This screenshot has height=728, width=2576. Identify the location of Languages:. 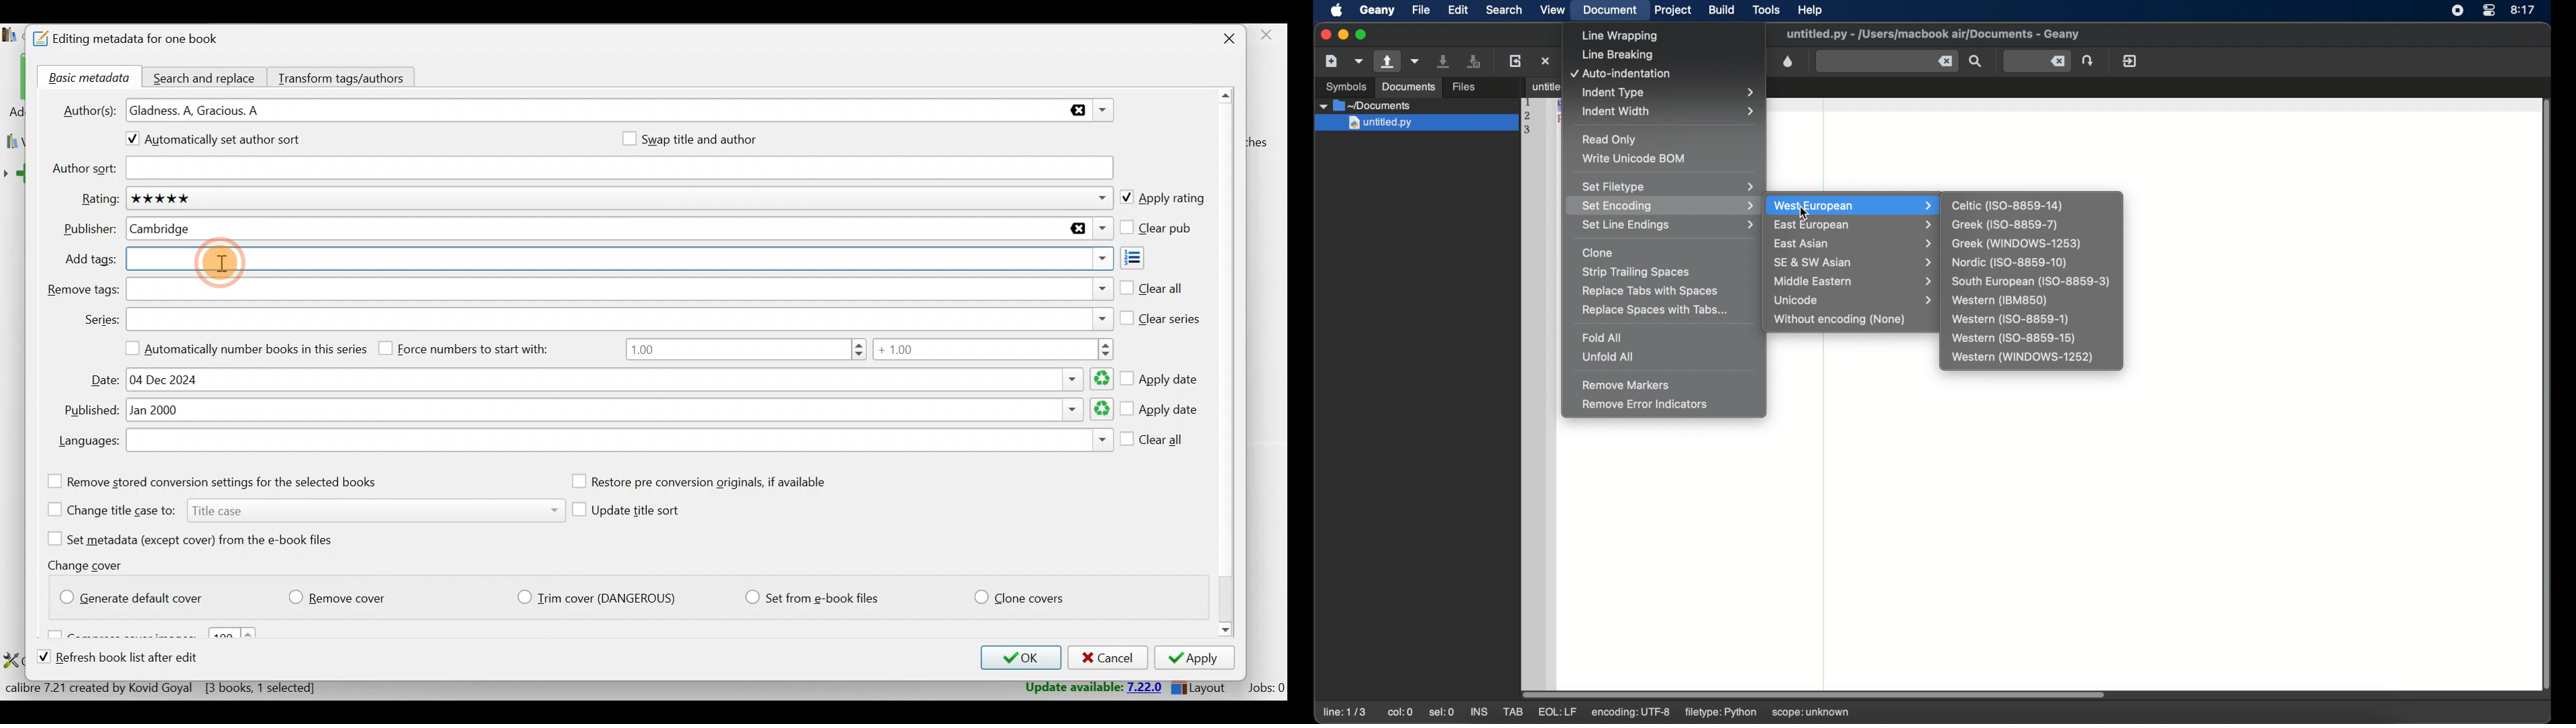
(87, 442).